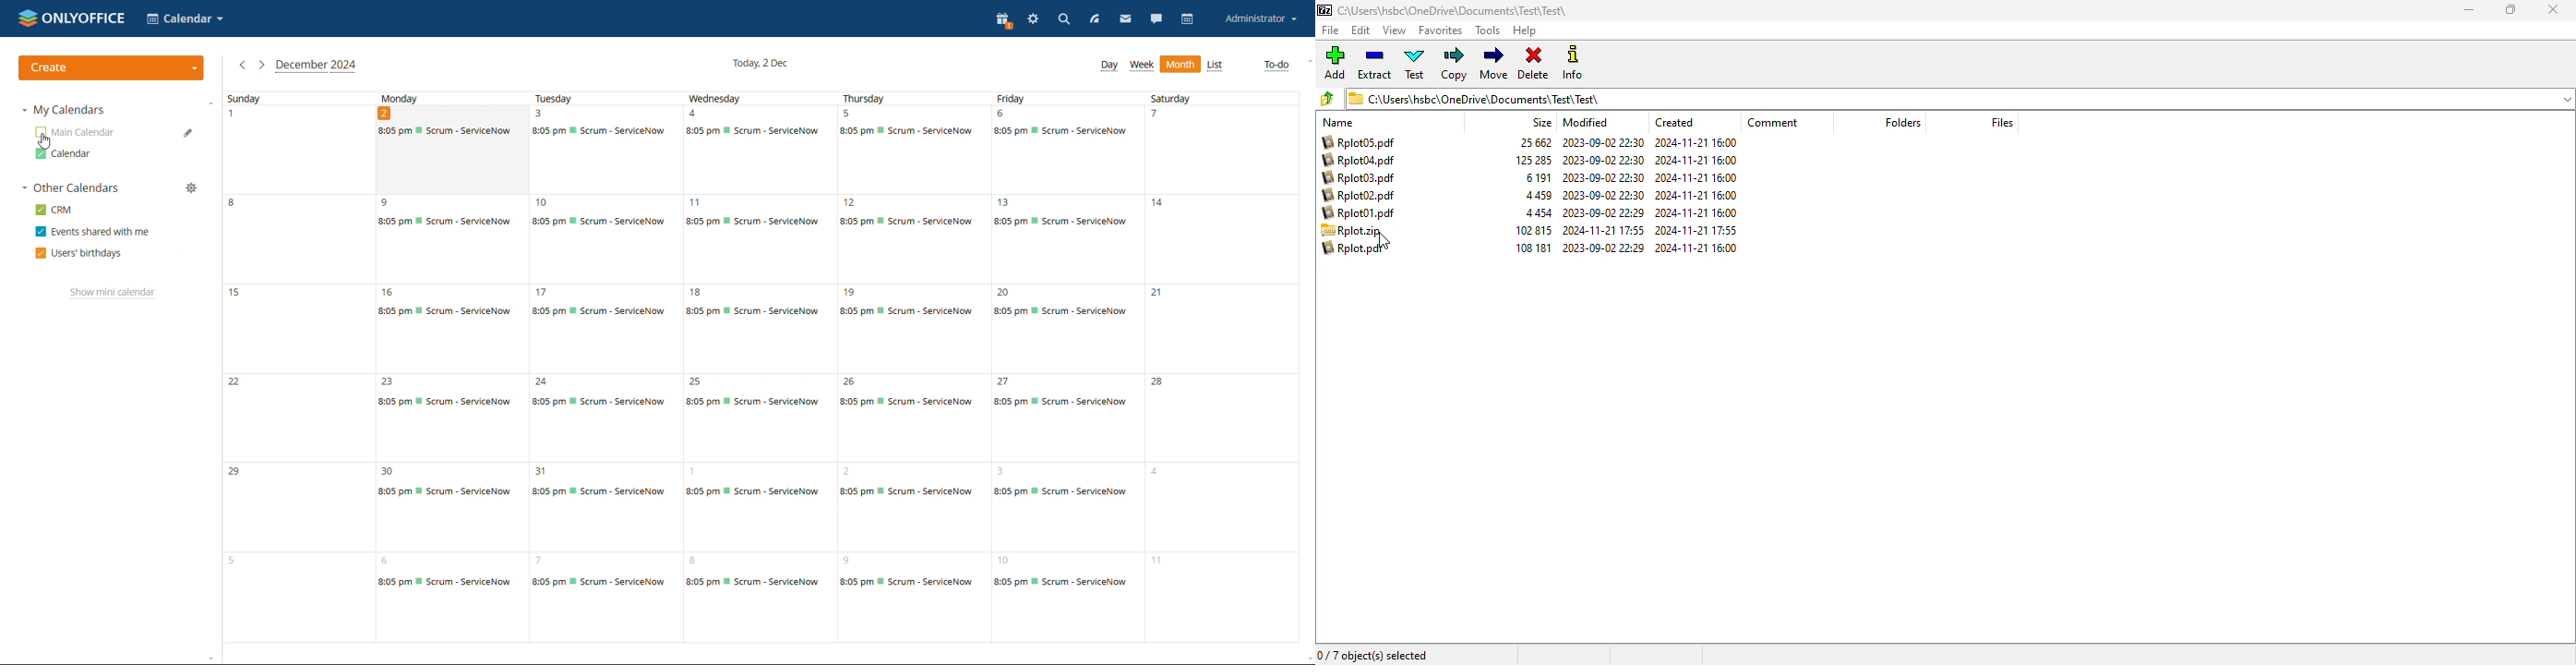  Describe the element at coordinates (261, 64) in the screenshot. I see `next month` at that location.